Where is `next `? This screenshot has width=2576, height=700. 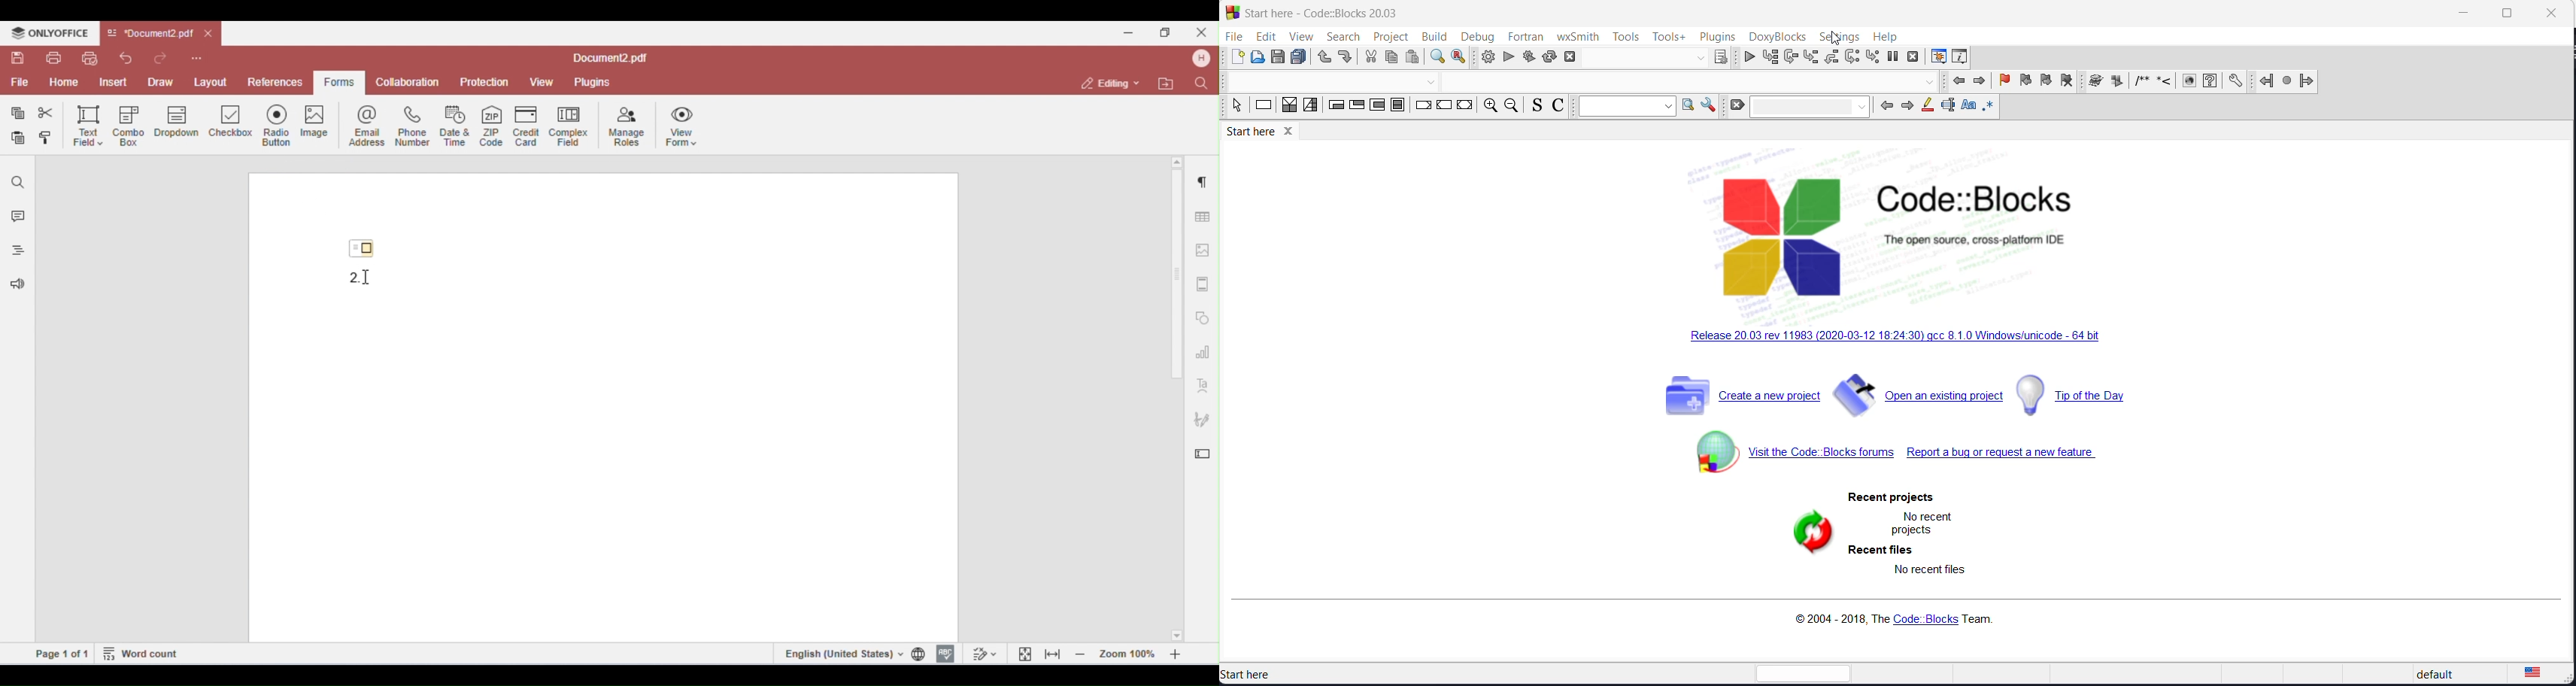
next  is located at coordinates (1983, 82).